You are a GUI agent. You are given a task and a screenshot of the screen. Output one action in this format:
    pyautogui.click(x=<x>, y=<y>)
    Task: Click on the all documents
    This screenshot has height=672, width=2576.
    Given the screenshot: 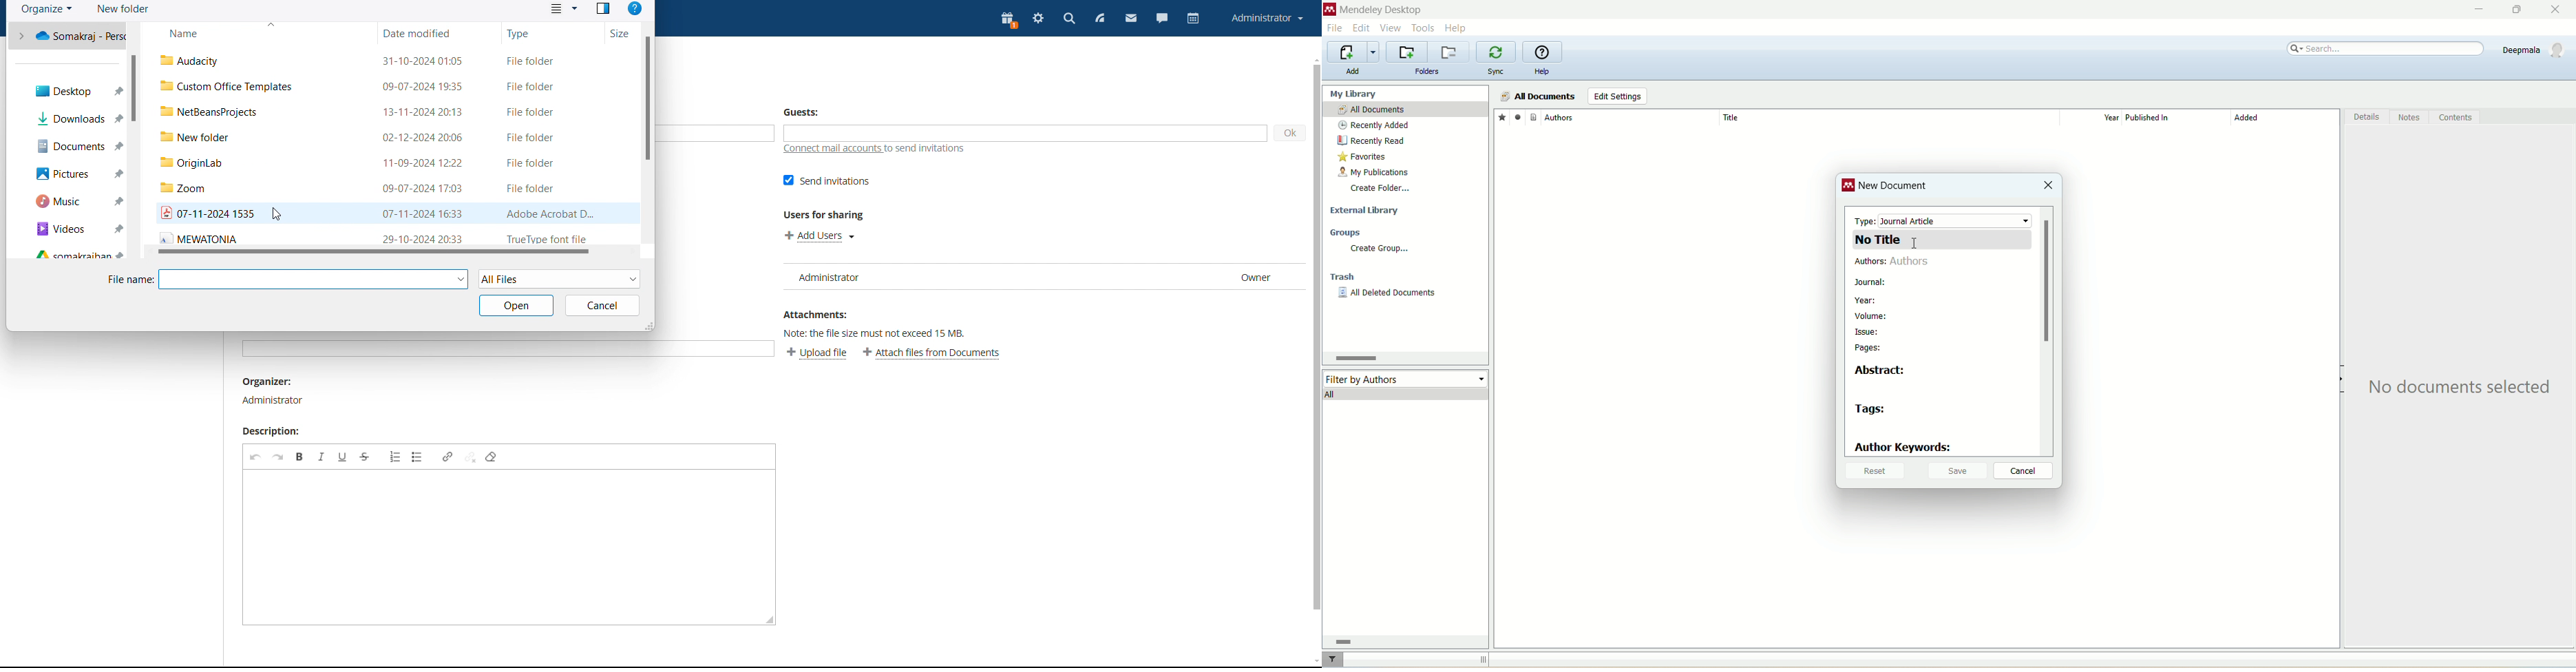 What is the action you would take?
    pyautogui.click(x=1405, y=110)
    